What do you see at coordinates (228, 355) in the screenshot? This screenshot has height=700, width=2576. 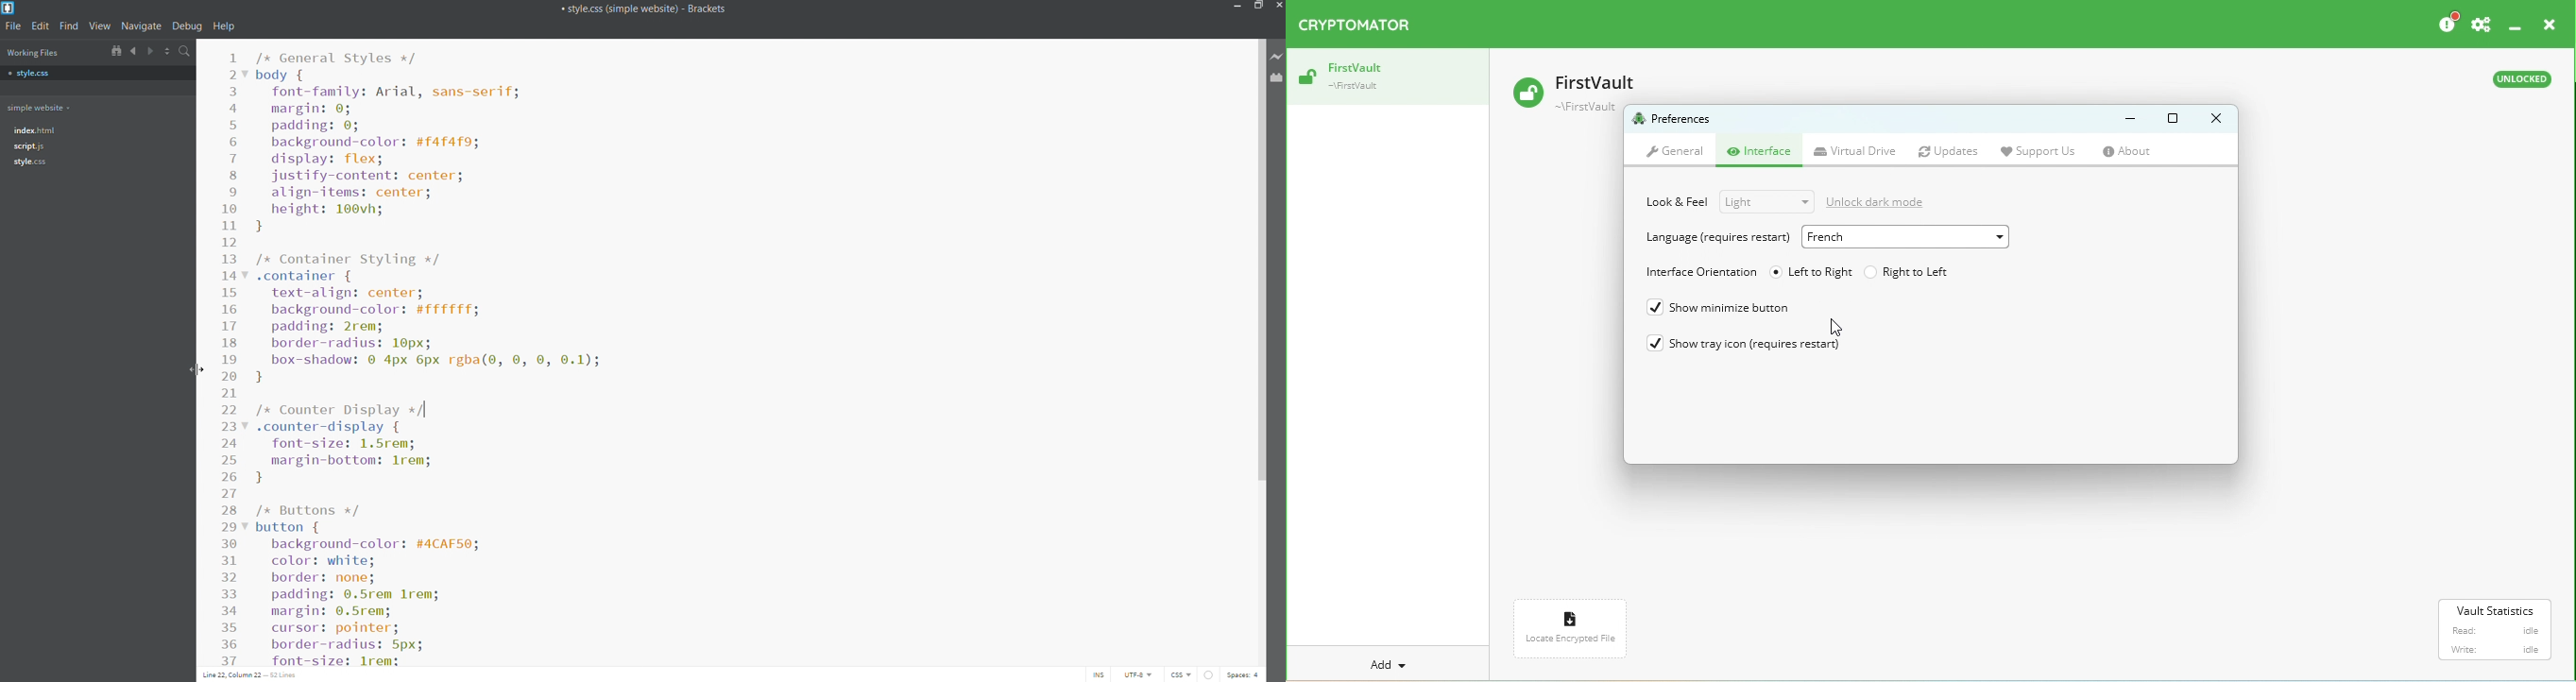 I see `line number` at bounding box center [228, 355].